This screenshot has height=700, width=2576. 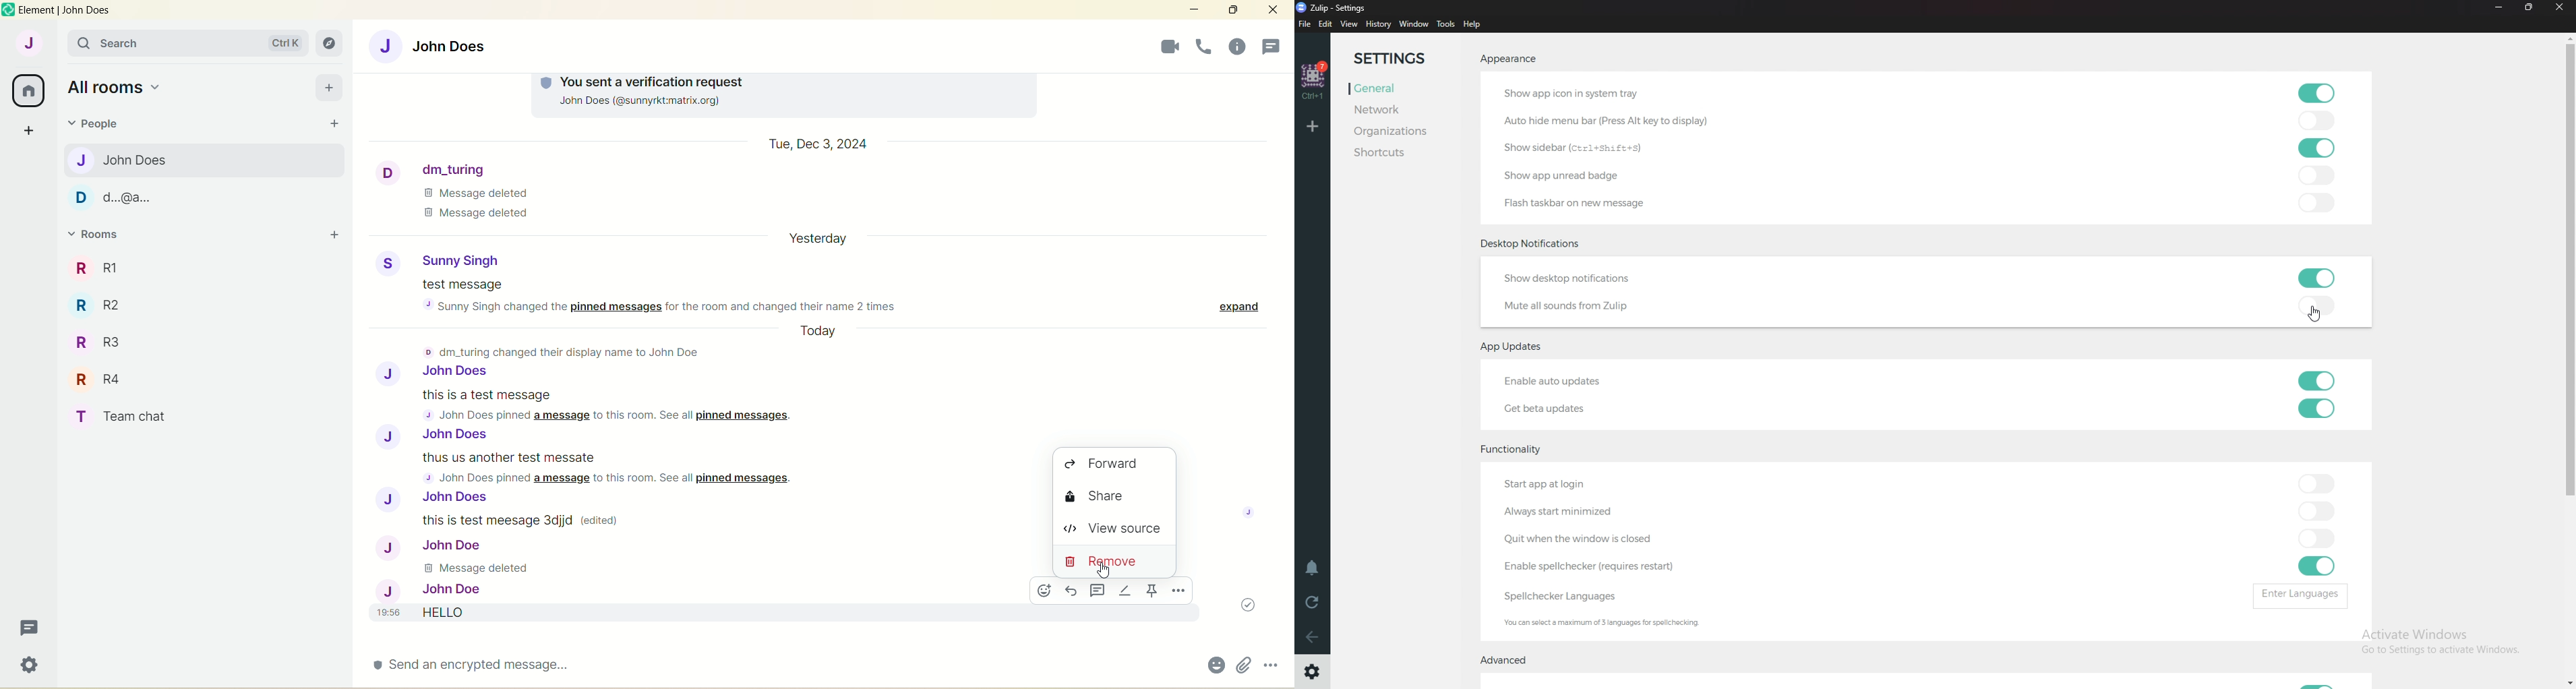 What do you see at coordinates (607, 405) in the screenshot?
I see `this is a test message
4 John Does pinned a message to this room. See all pinned messages.` at bounding box center [607, 405].